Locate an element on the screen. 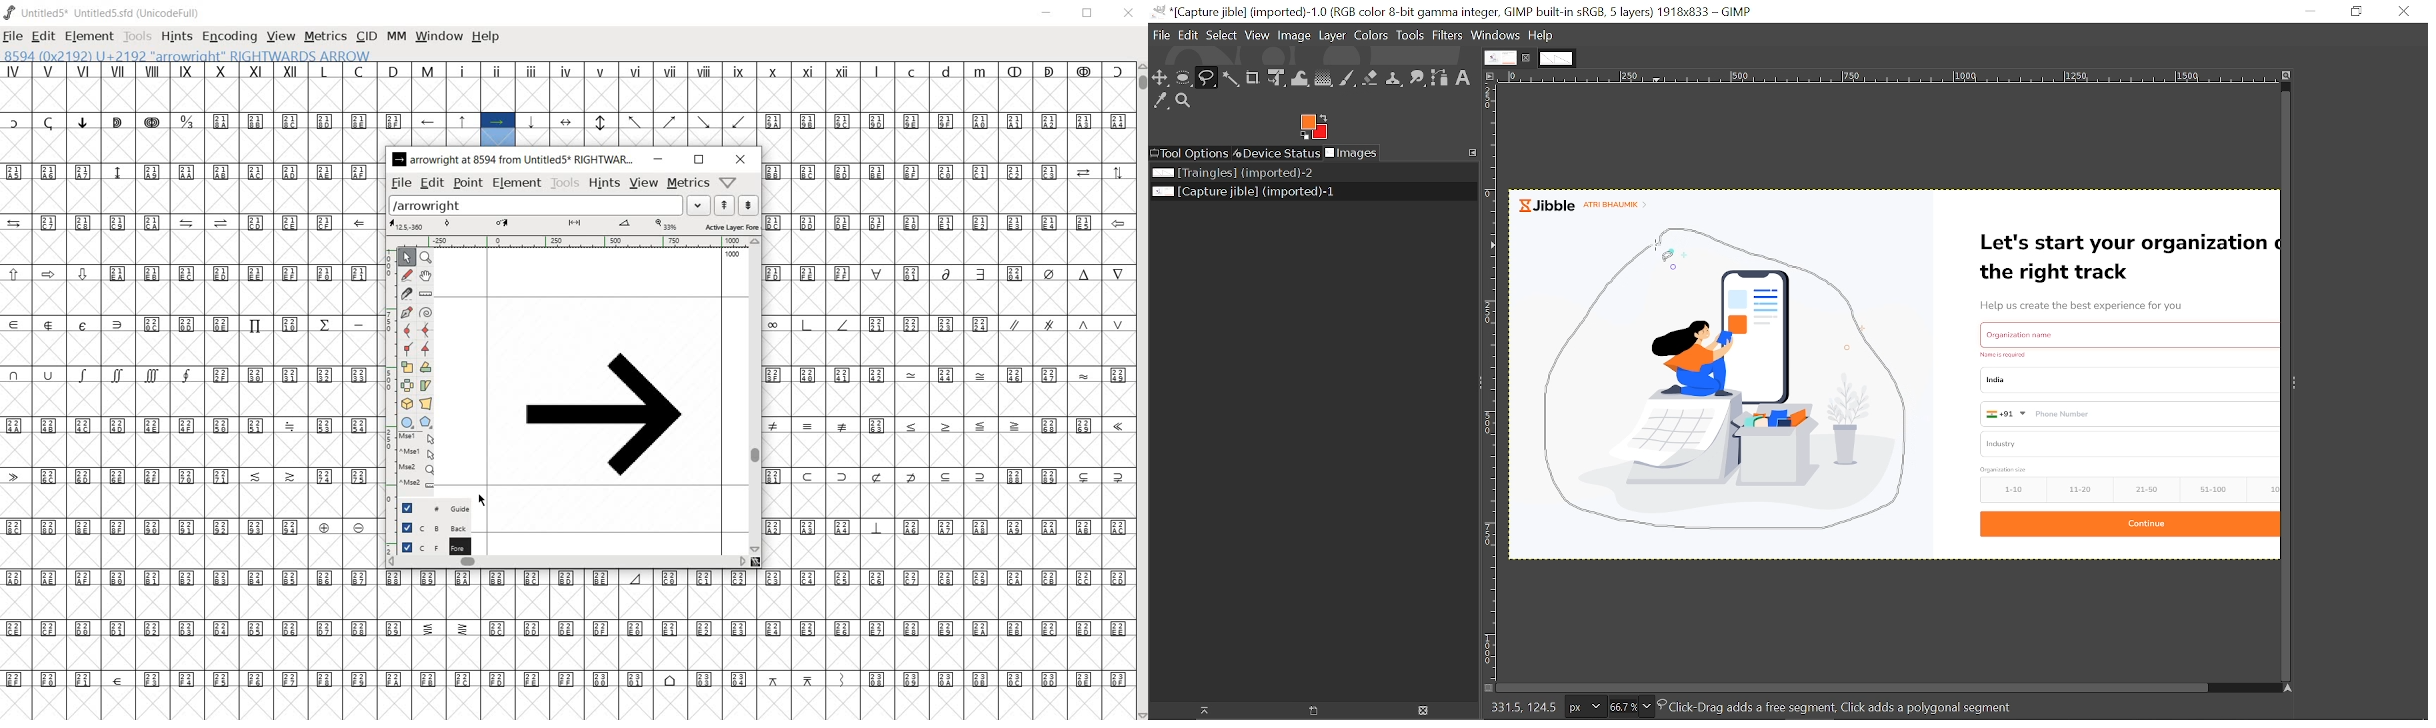 This screenshot has height=728, width=2436. Horizontal label is located at coordinates (1890, 78).